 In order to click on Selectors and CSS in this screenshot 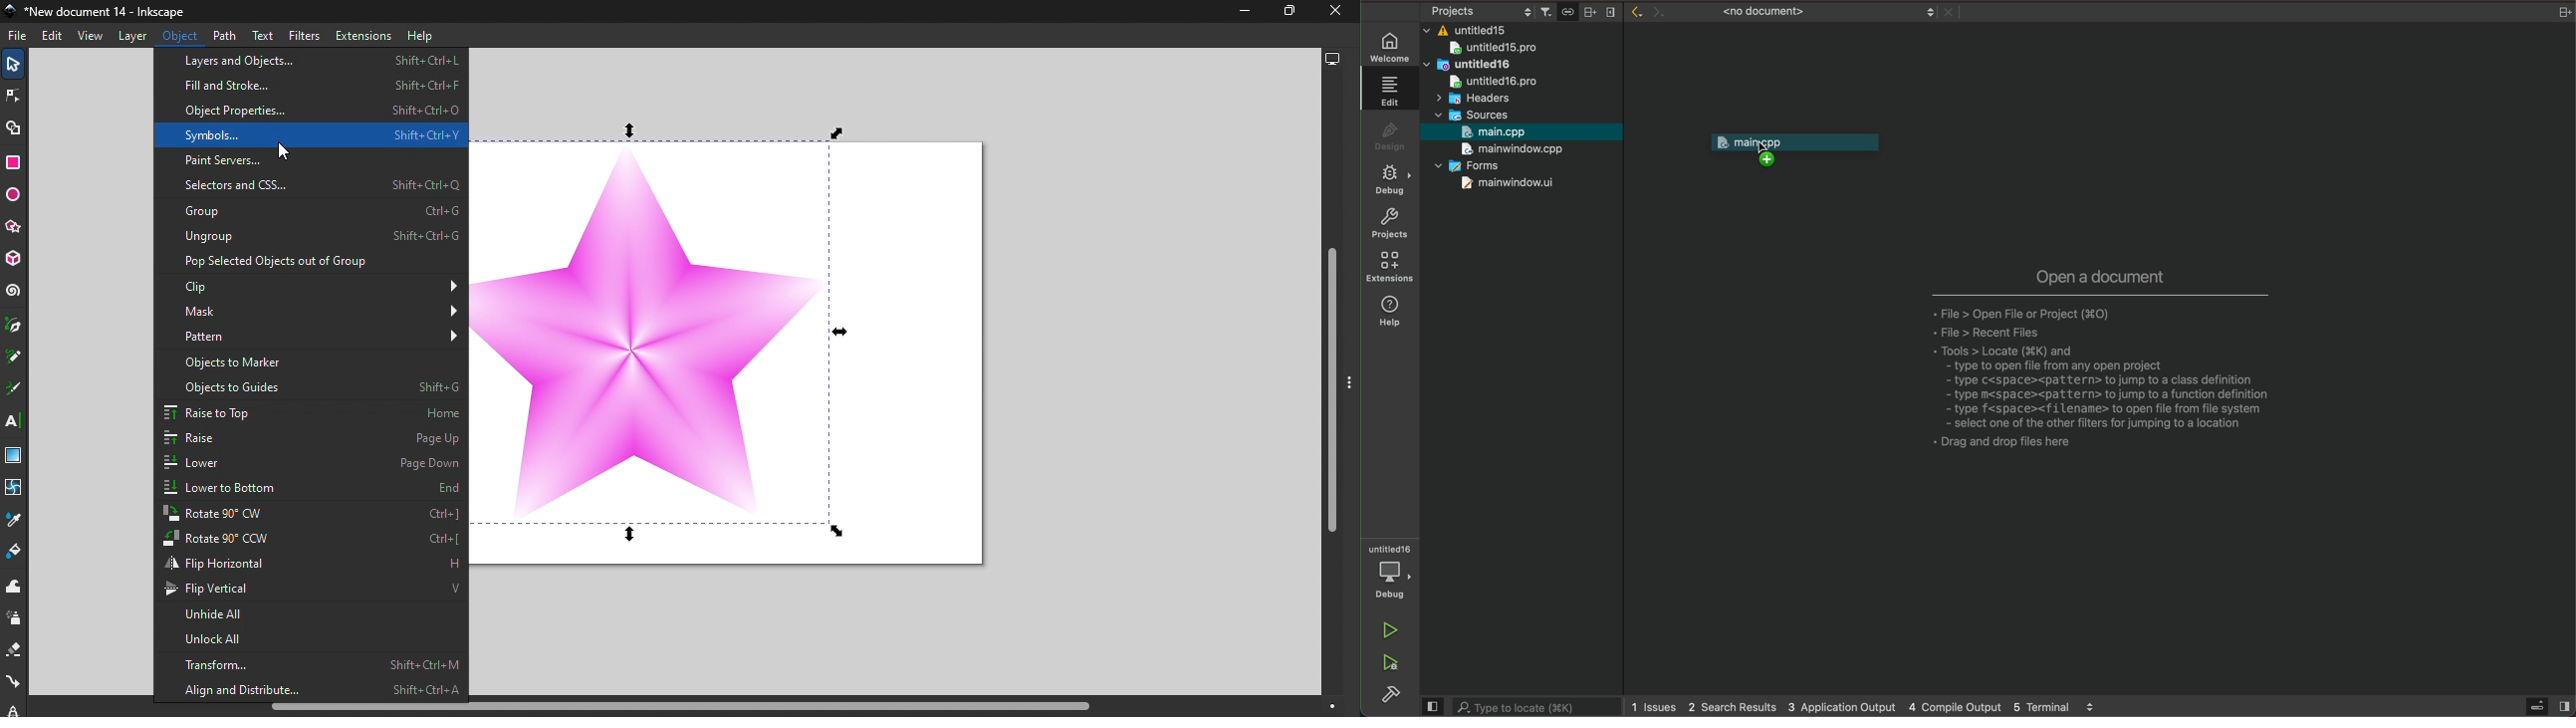, I will do `click(312, 185)`.